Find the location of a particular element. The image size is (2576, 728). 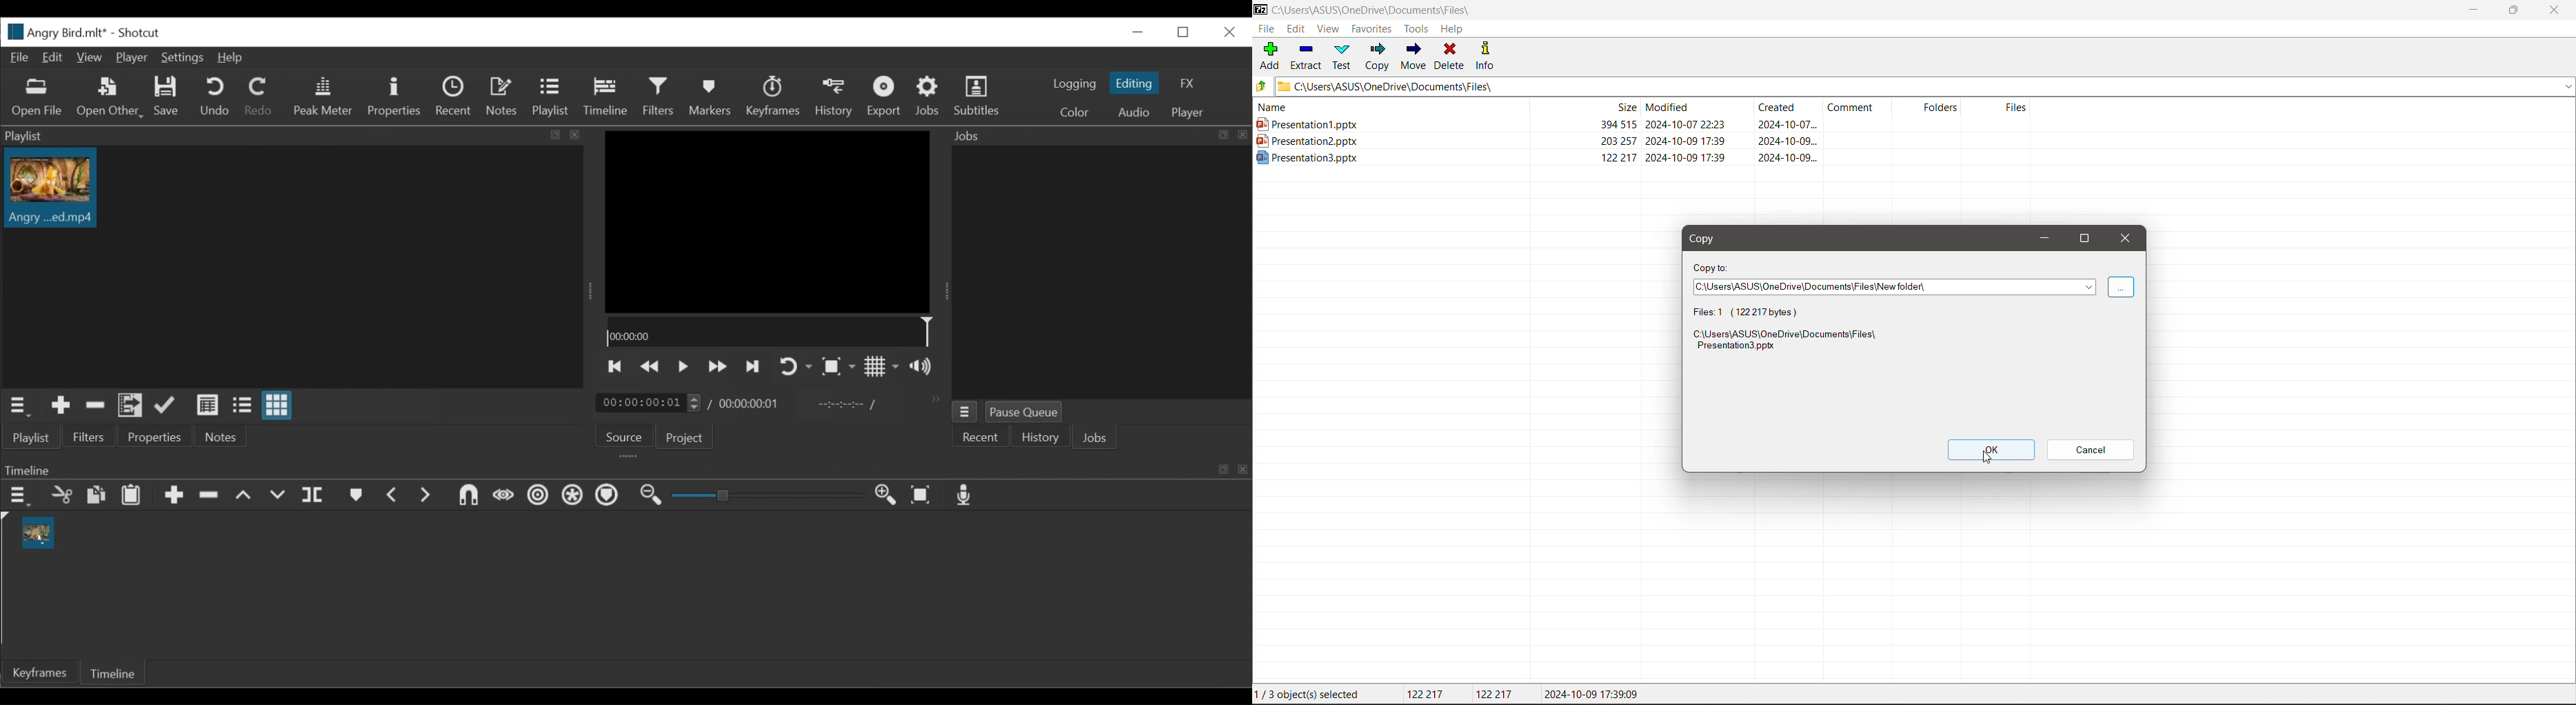

In point is located at coordinates (846, 404).